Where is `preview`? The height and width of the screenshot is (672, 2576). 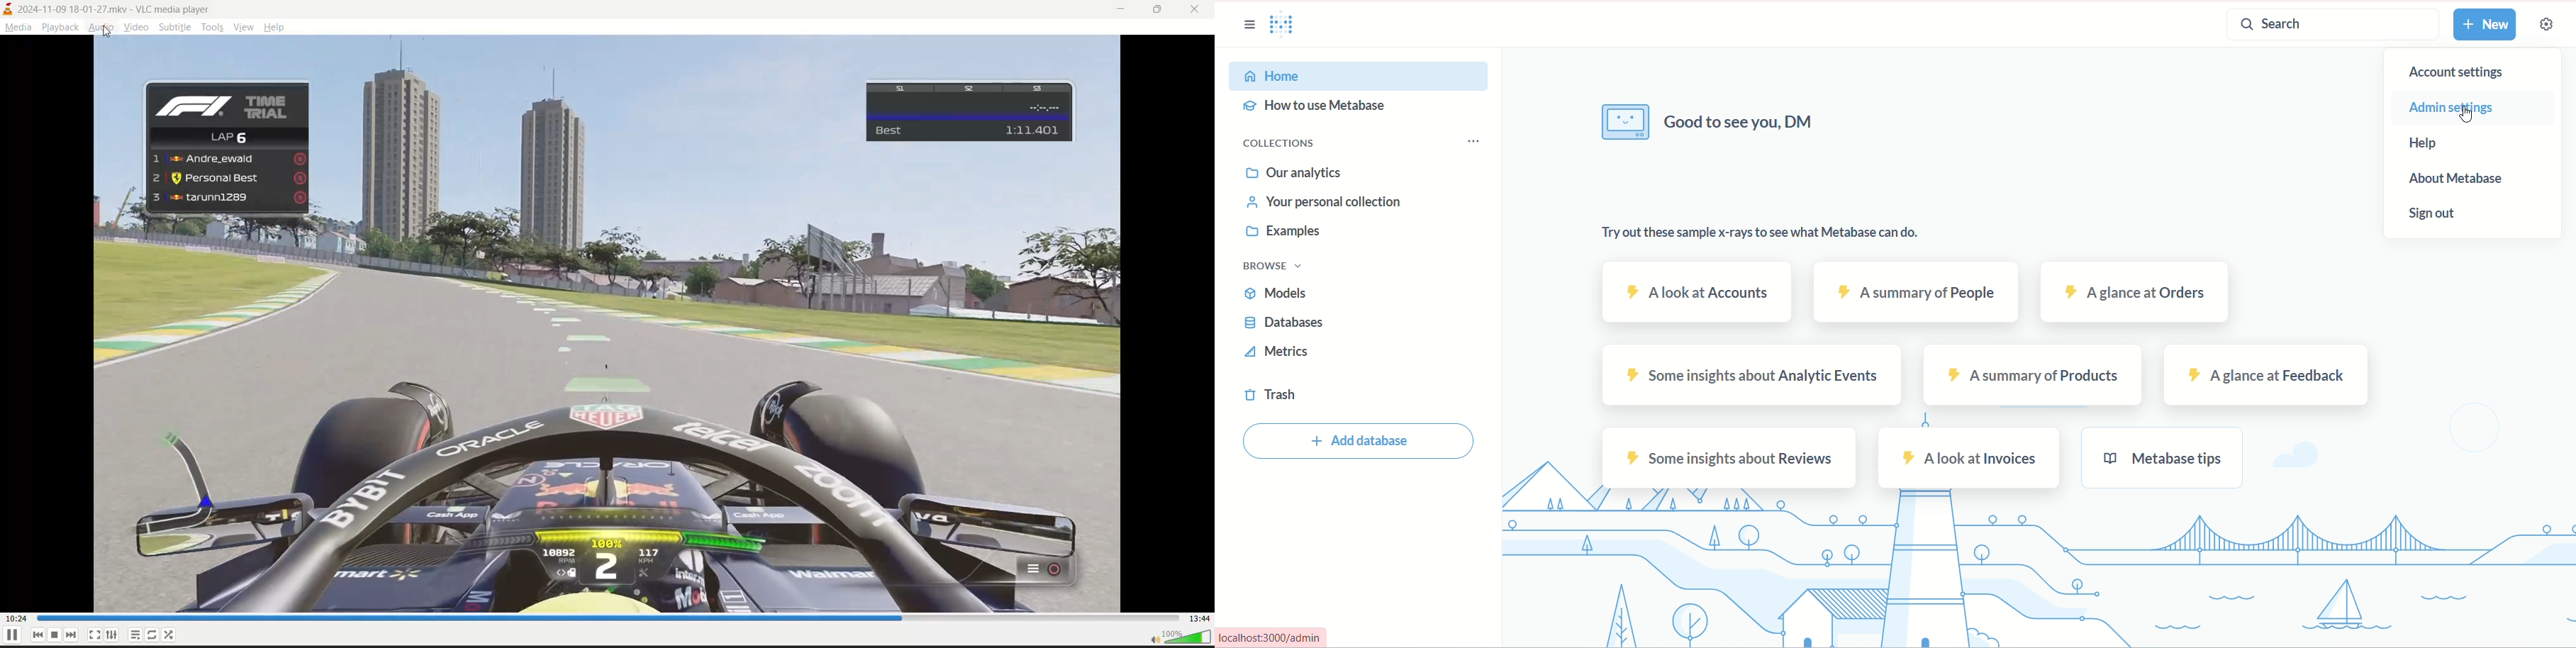 preview is located at coordinates (582, 139).